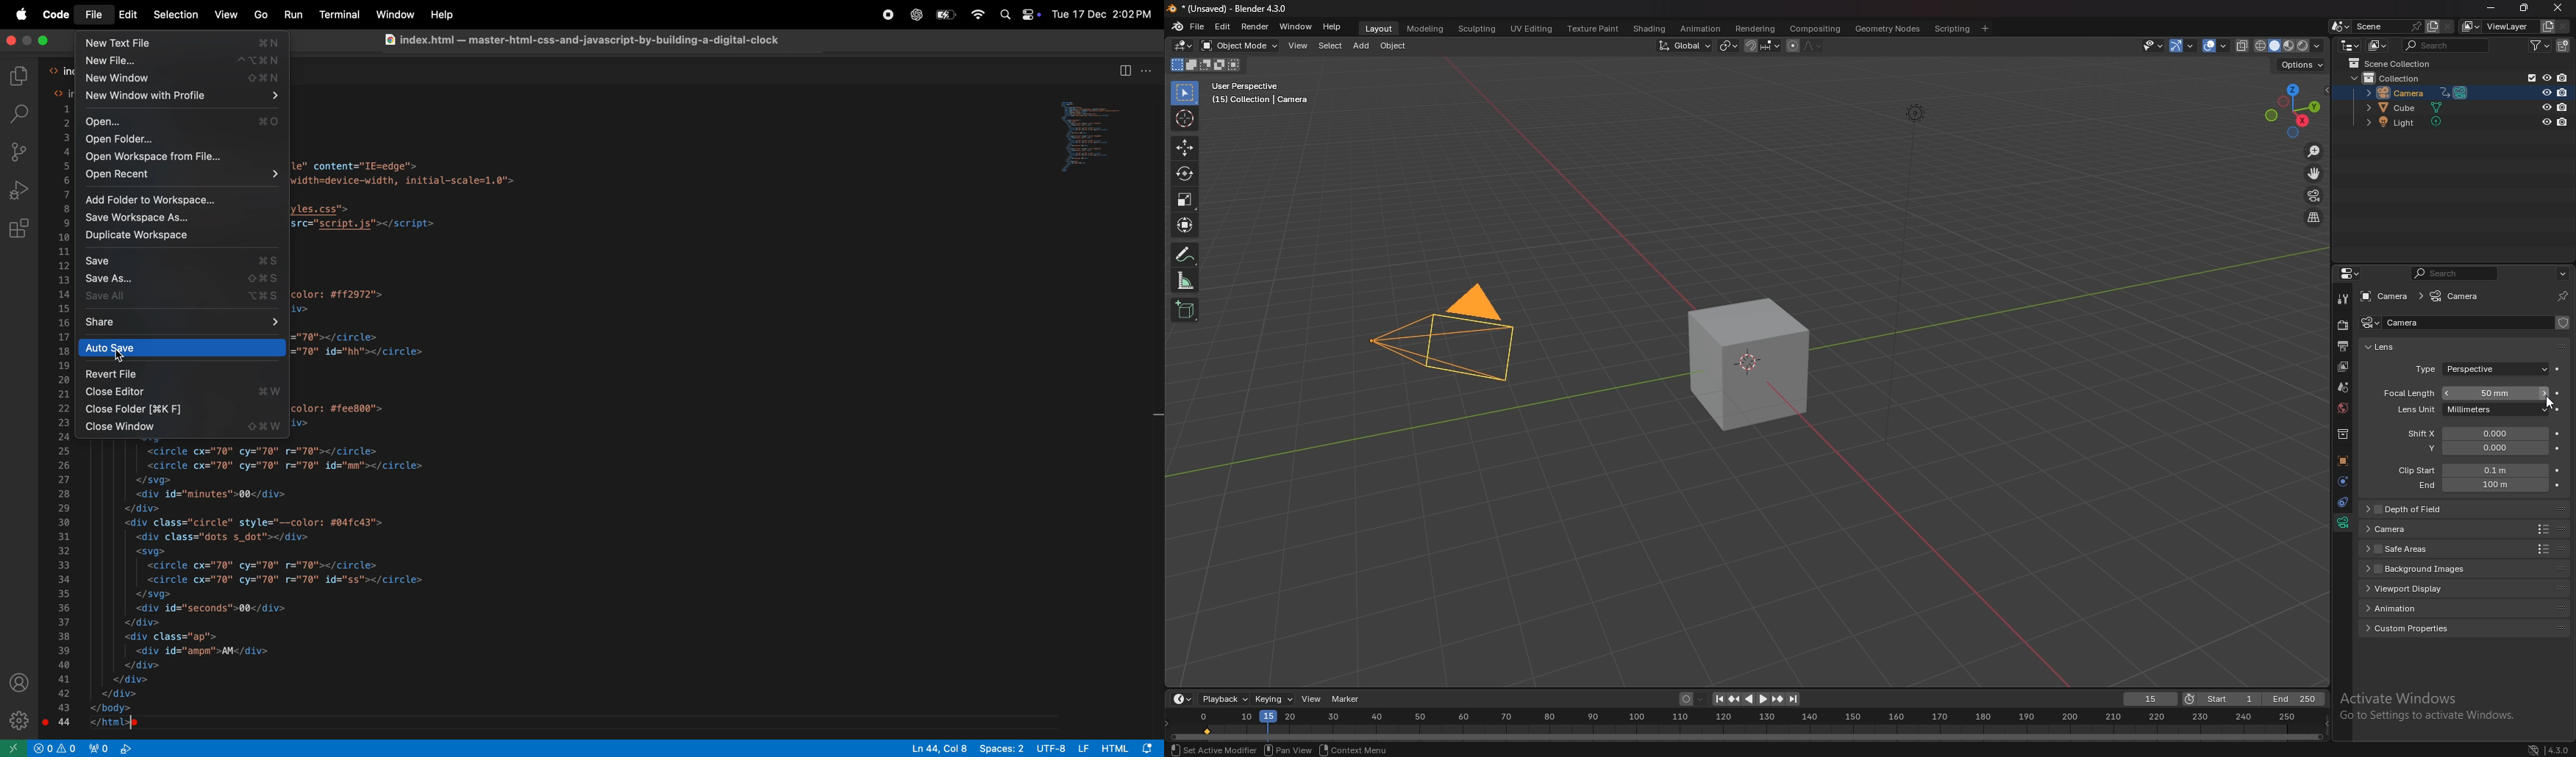 The width and height of the screenshot is (2576, 784). What do you see at coordinates (2561, 297) in the screenshot?
I see `toggle pin id` at bounding box center [2561, 297].